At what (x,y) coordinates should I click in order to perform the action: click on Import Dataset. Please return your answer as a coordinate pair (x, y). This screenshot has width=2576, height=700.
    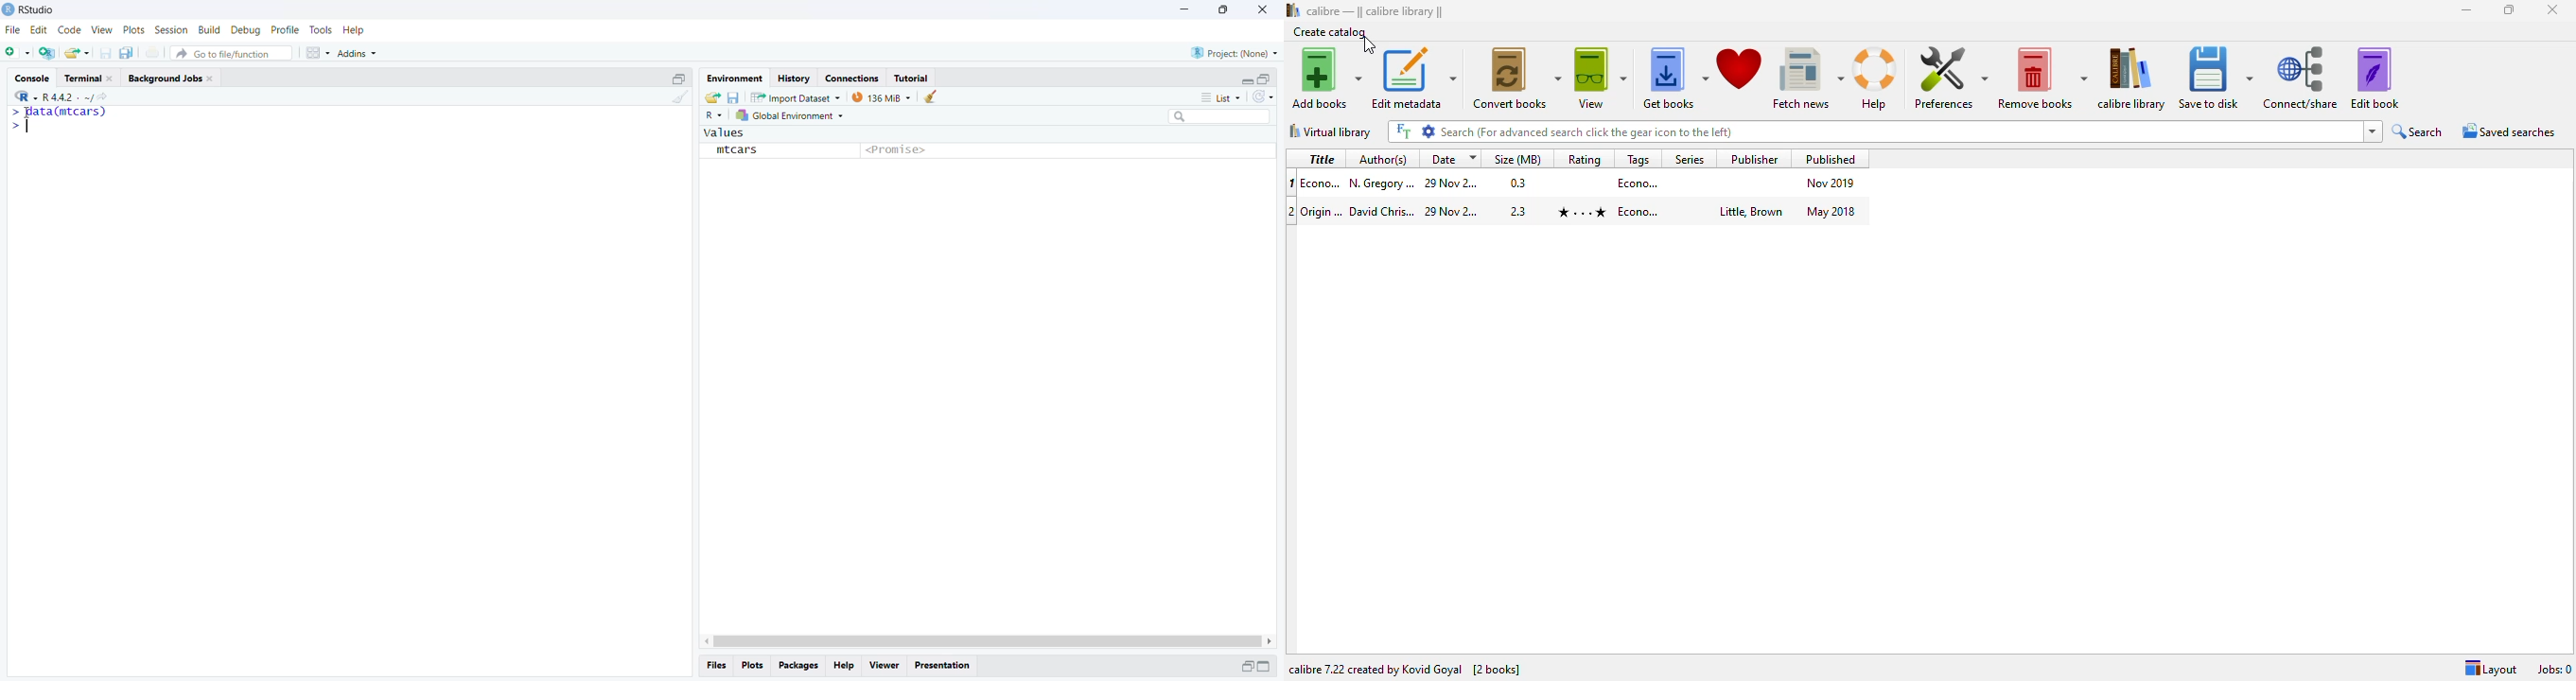
    Looking at the image, I should click on (796, 97).